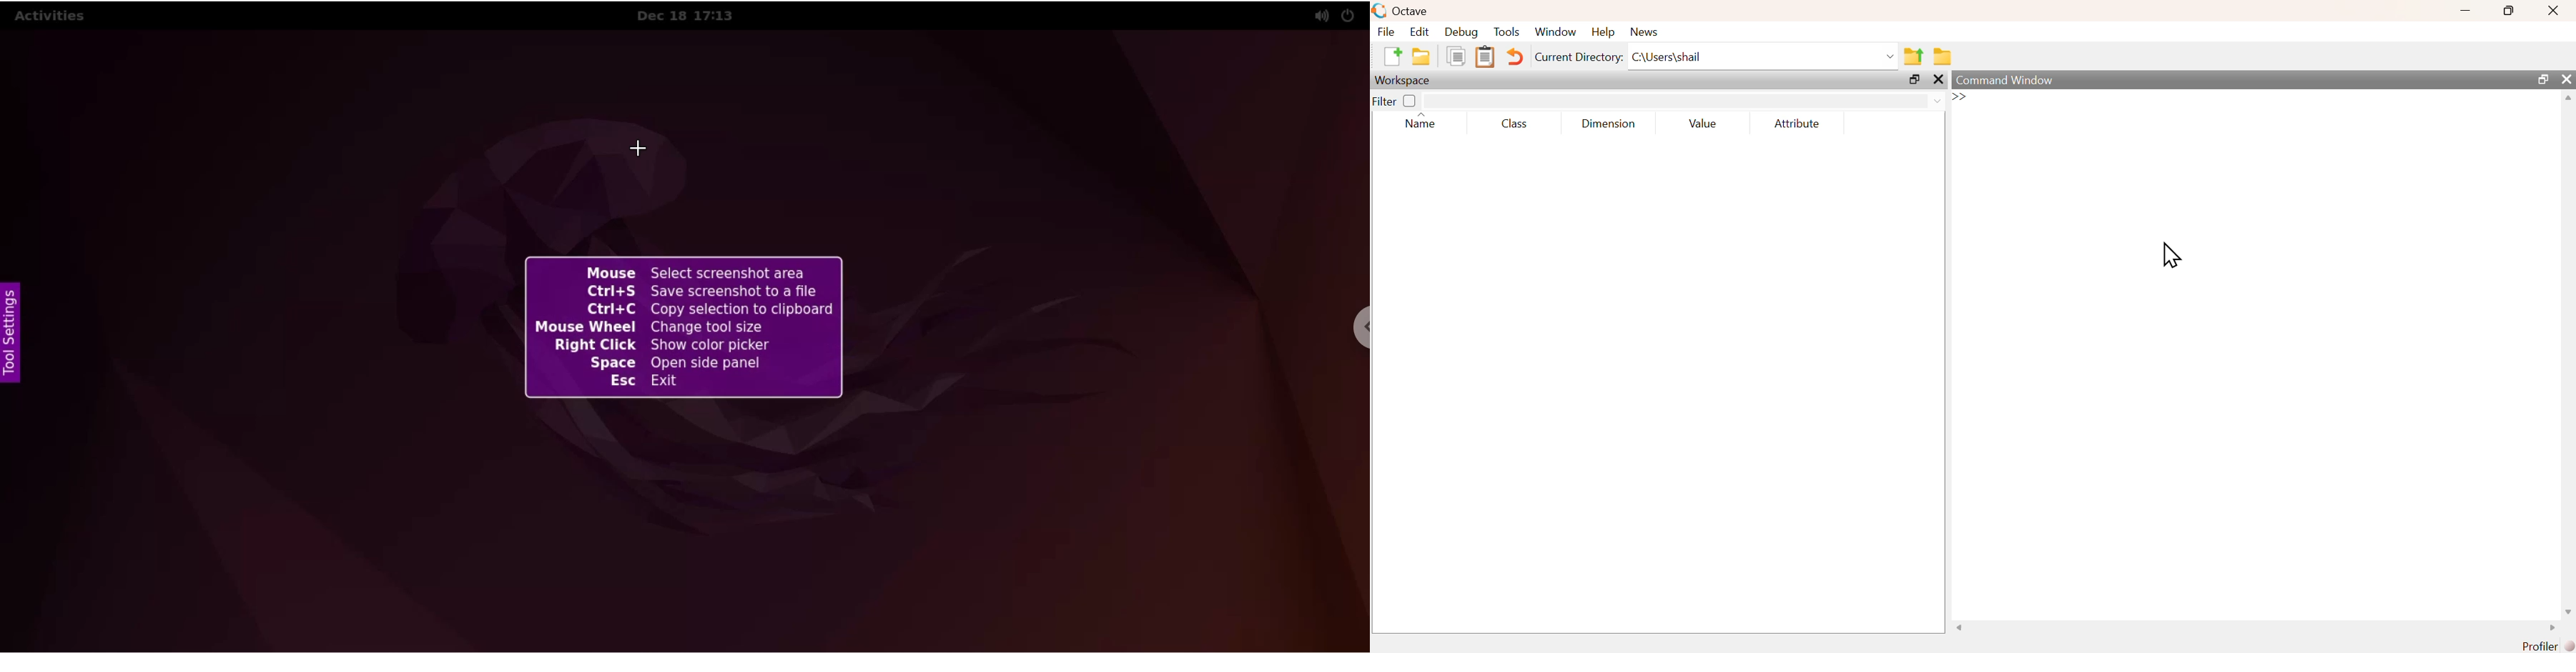 Image resolution: width=2576 pixels, height=672 pixels. Describe the element at coordinates (1404, 80) in the screenshot. I see `Workspace` at that location.